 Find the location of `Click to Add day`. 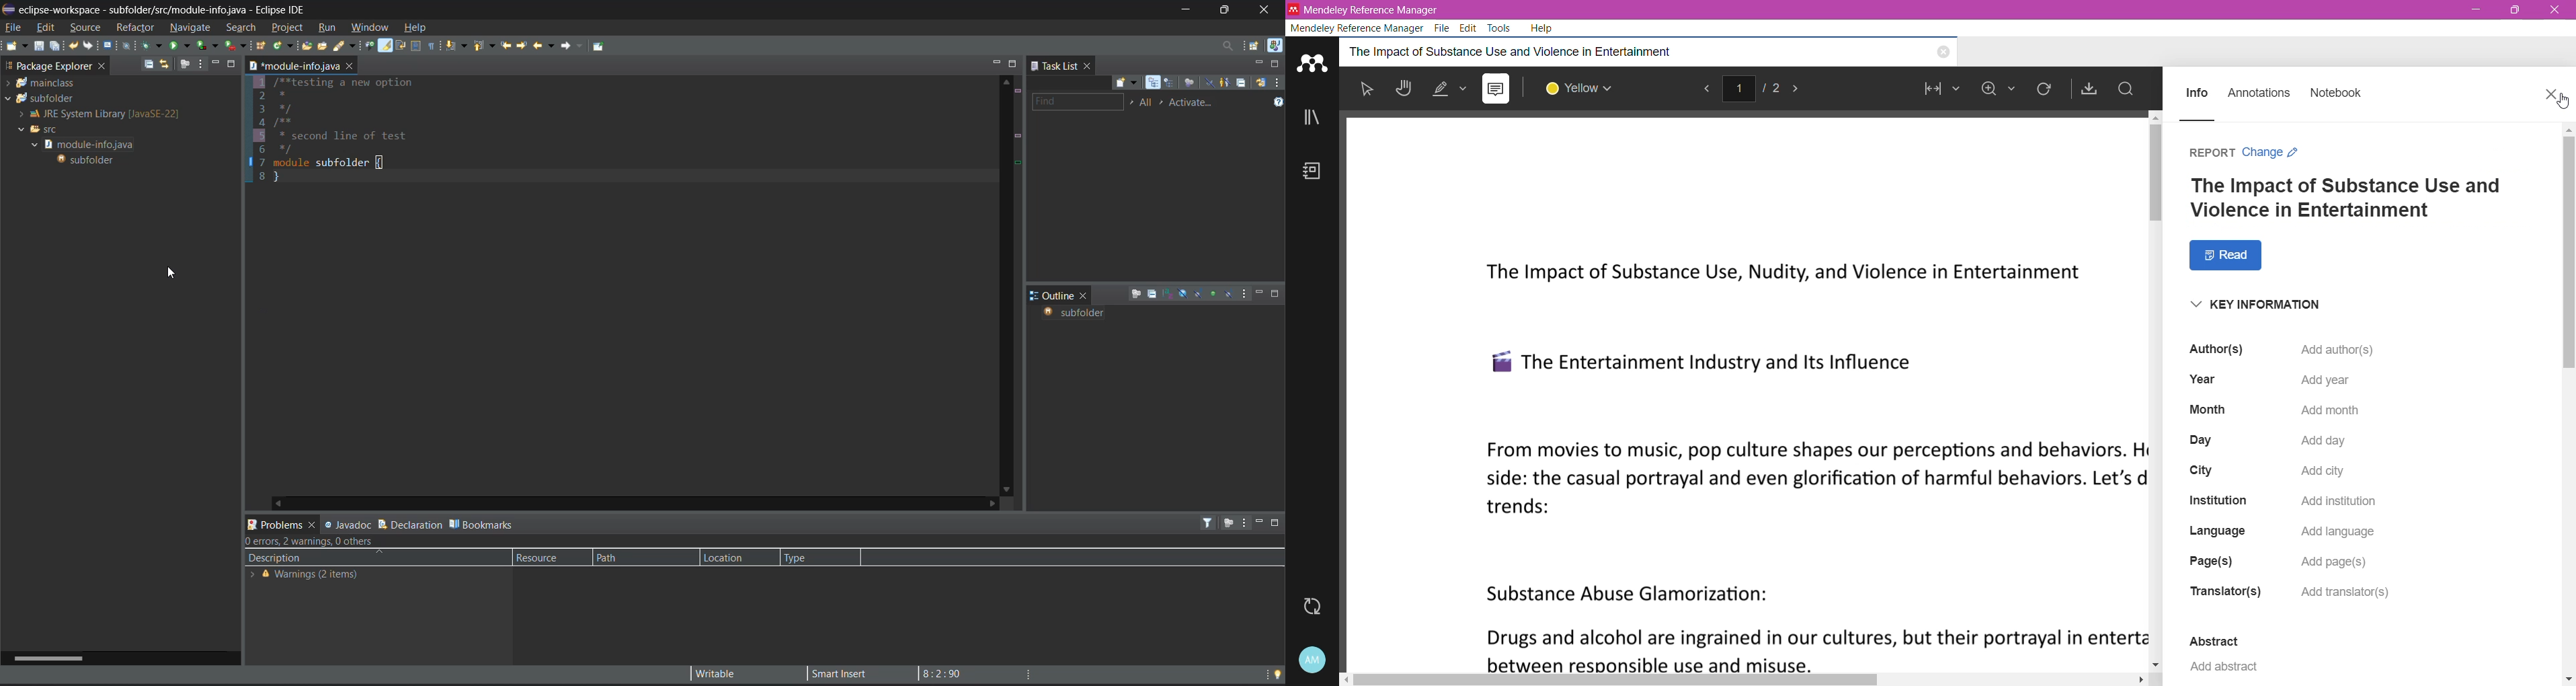

Click to Add day is located at coordinates (2321, 445).